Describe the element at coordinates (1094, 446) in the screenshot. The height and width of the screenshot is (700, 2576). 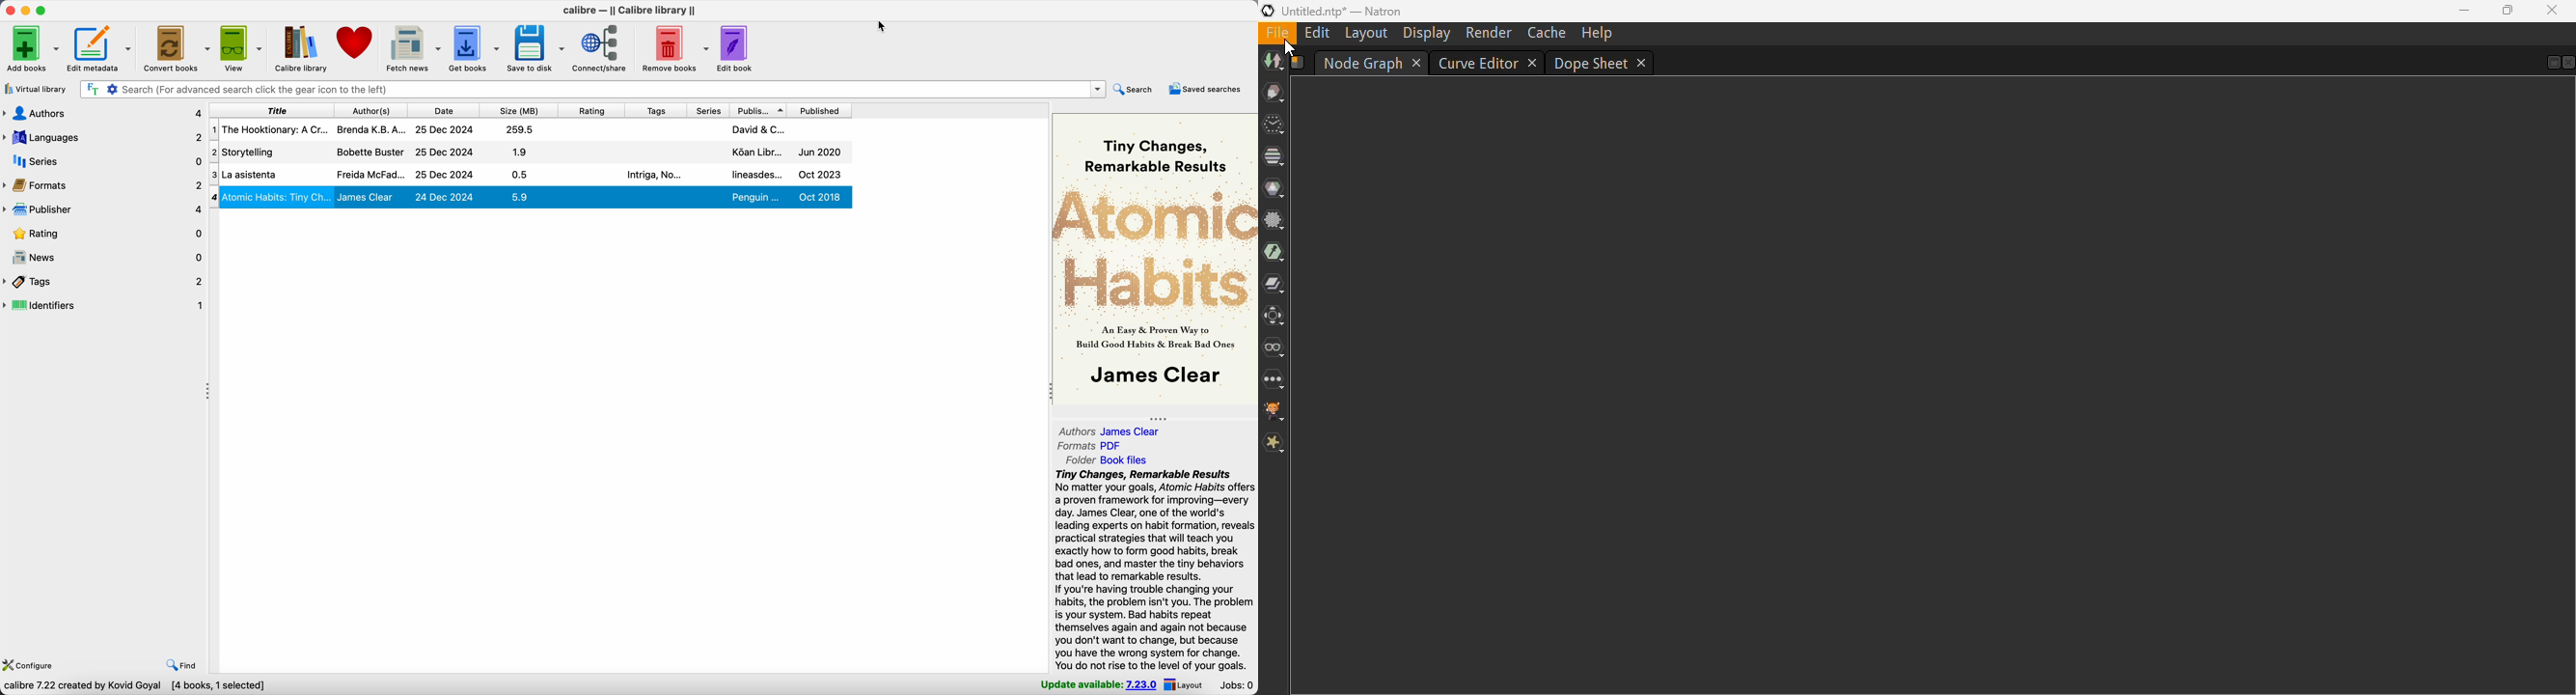
I see `formats PDF` at that location.